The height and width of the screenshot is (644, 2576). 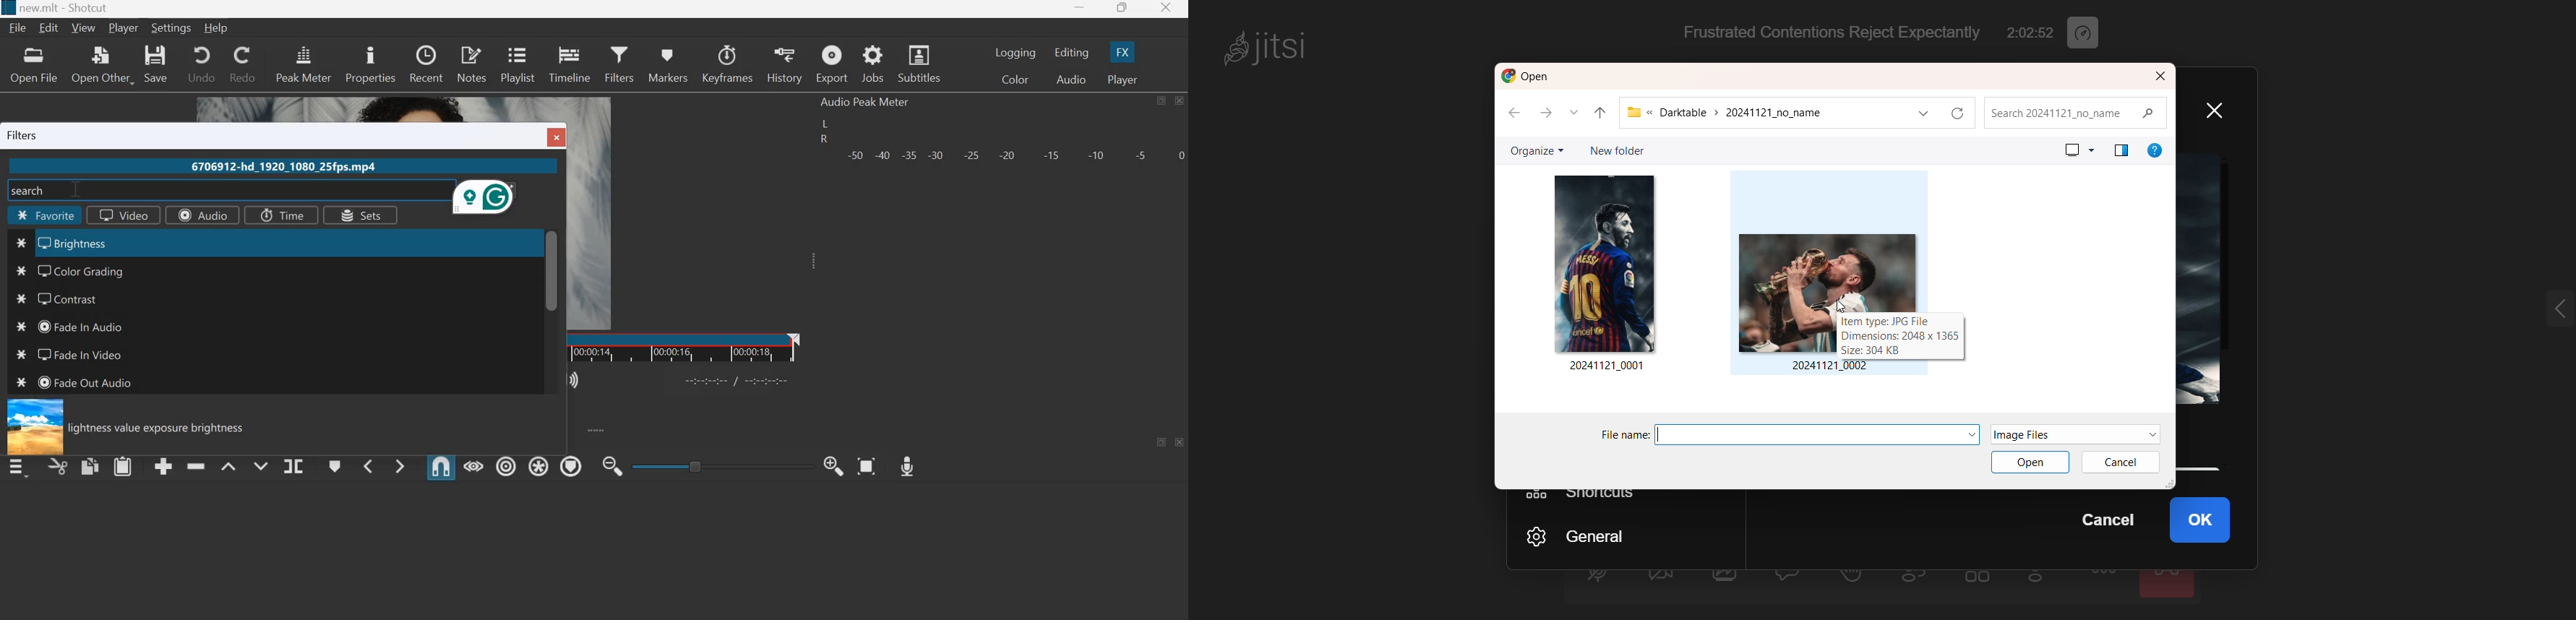 What do you see at coordinates (27, 135) in the screenshot?
I see `Filters` at bounding box center [27, 135].